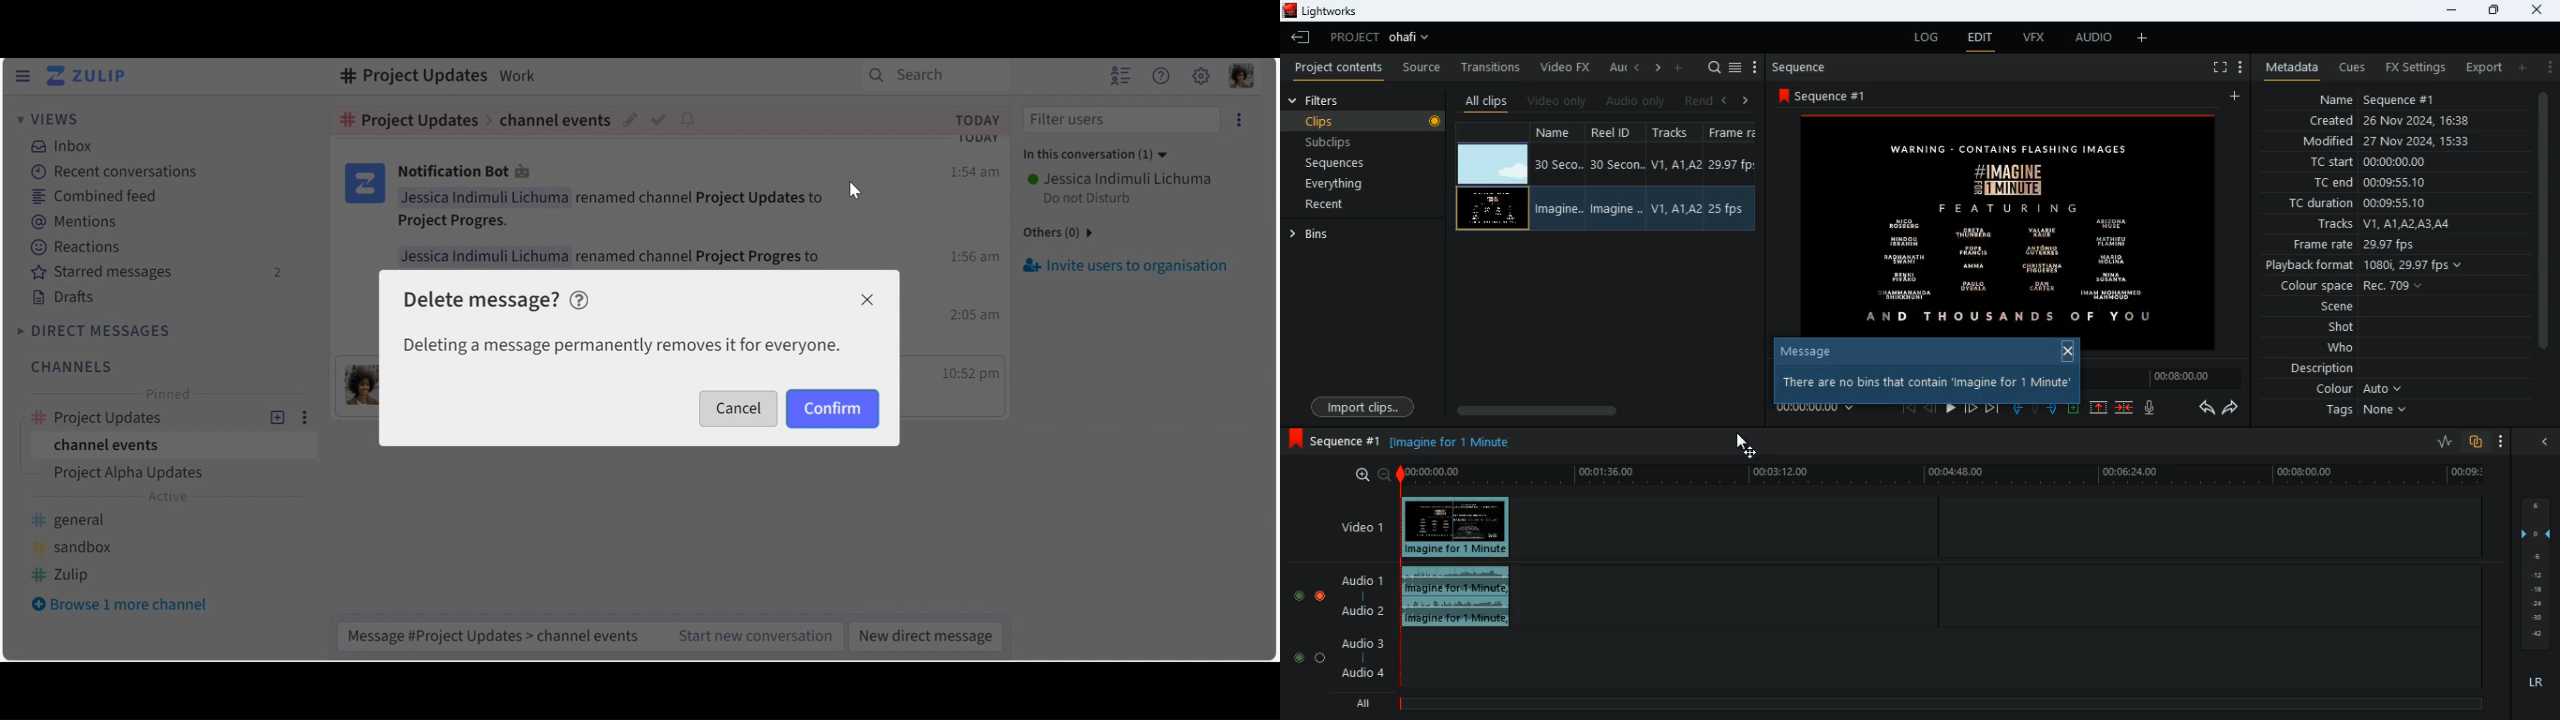 This screenshot has width=2576, height=728. Describe the element at coordinates (583, 300) in the screenshot. I see `help menu` at that location.